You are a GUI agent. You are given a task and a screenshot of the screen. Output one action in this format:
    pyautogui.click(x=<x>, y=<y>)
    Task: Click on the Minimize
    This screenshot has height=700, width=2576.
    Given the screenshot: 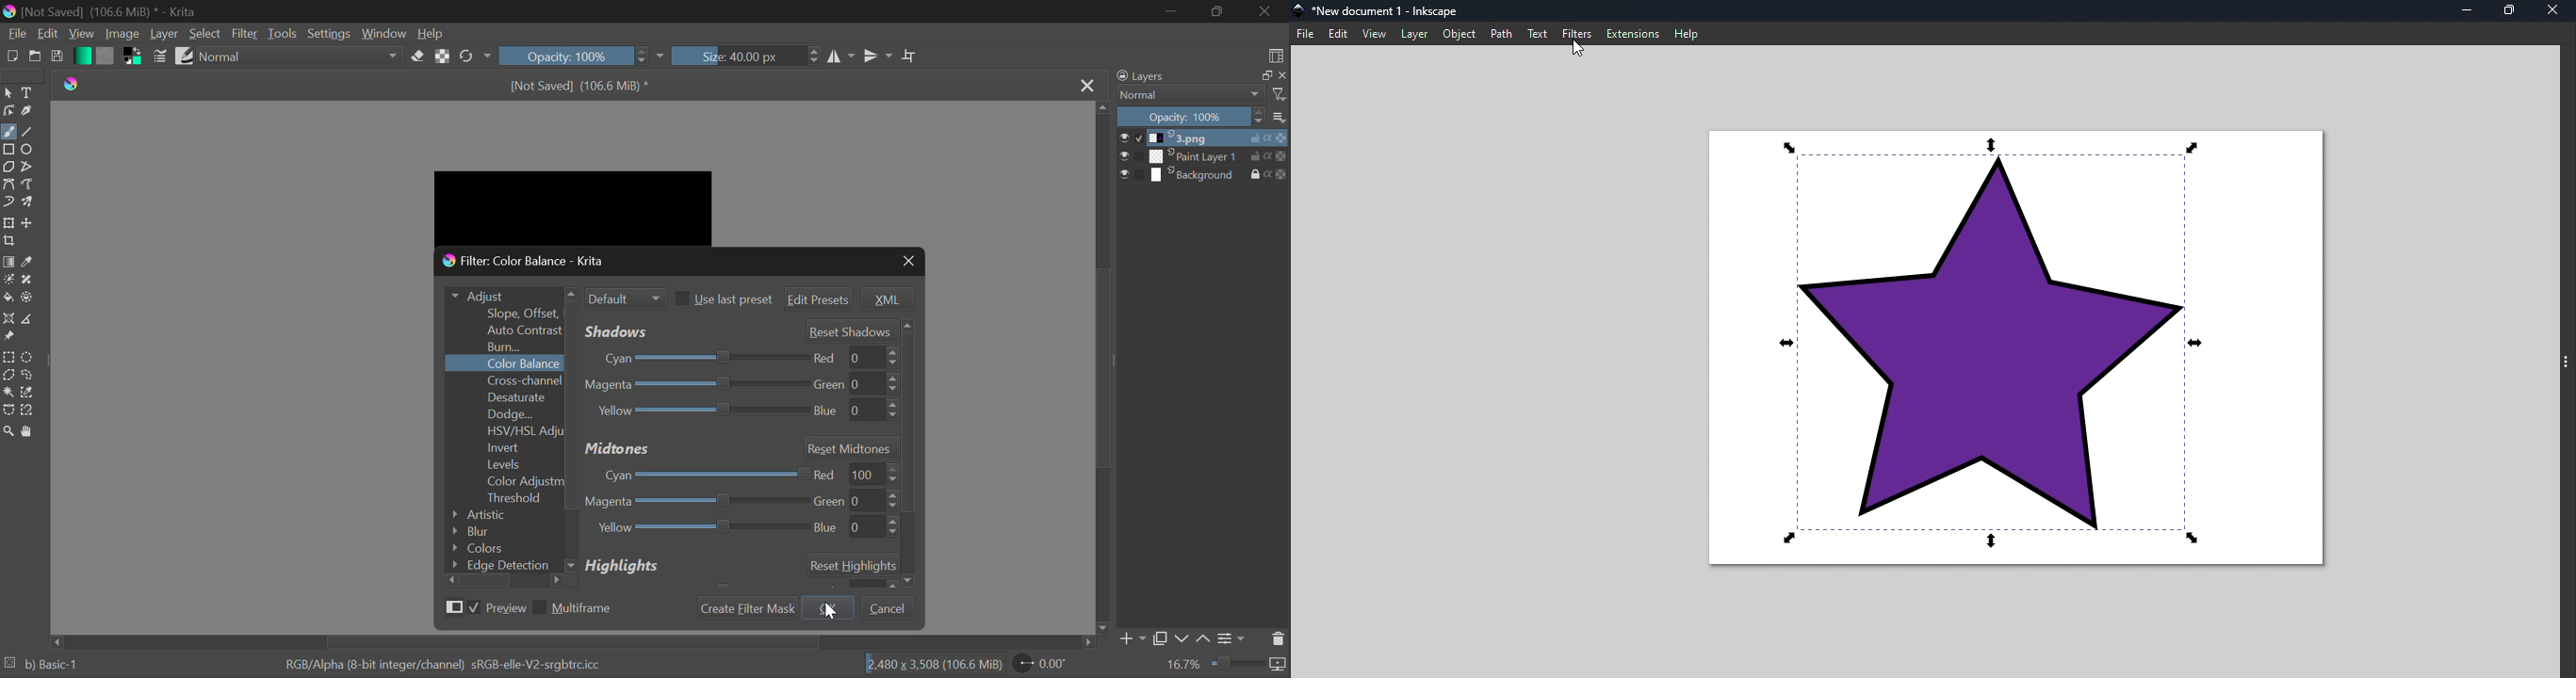 What is the action you would take?
    pyautogui.click(x=2469, y=11)
    